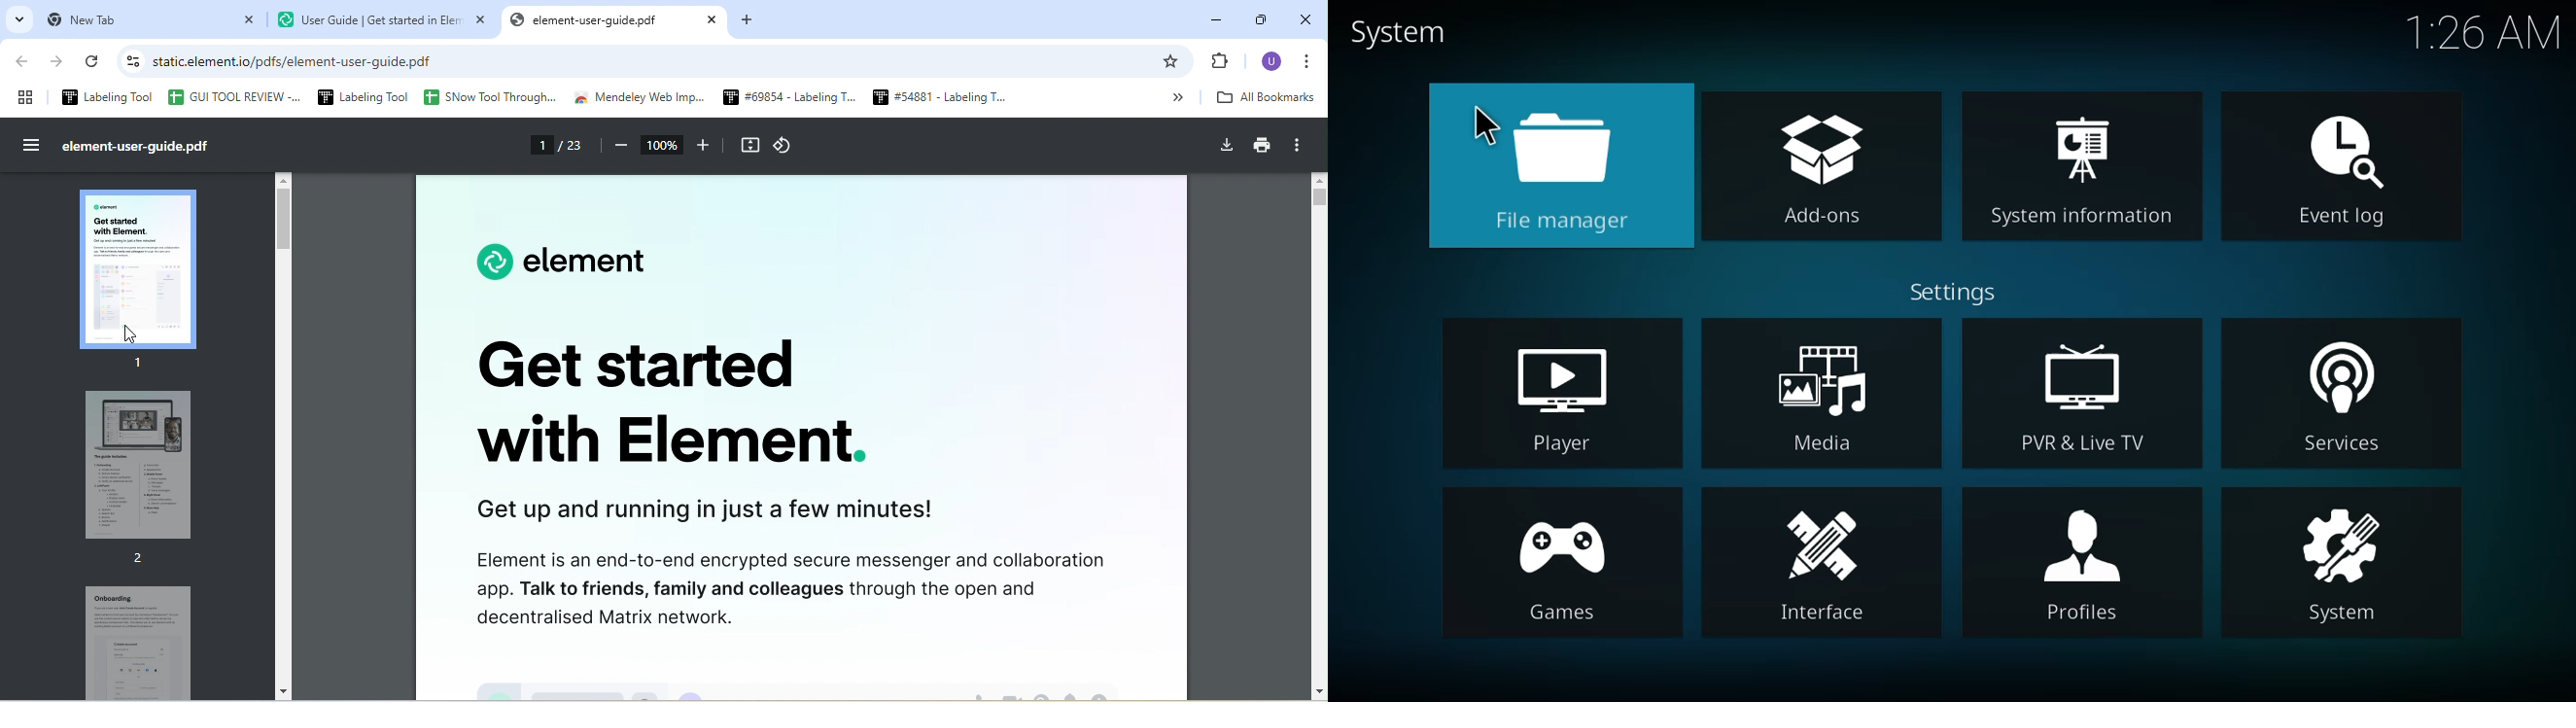 The image size is (2576, 728). What do you see at coordinates (799, 678) in the screenshot?
I see `images` at bounding box center [799, 678].